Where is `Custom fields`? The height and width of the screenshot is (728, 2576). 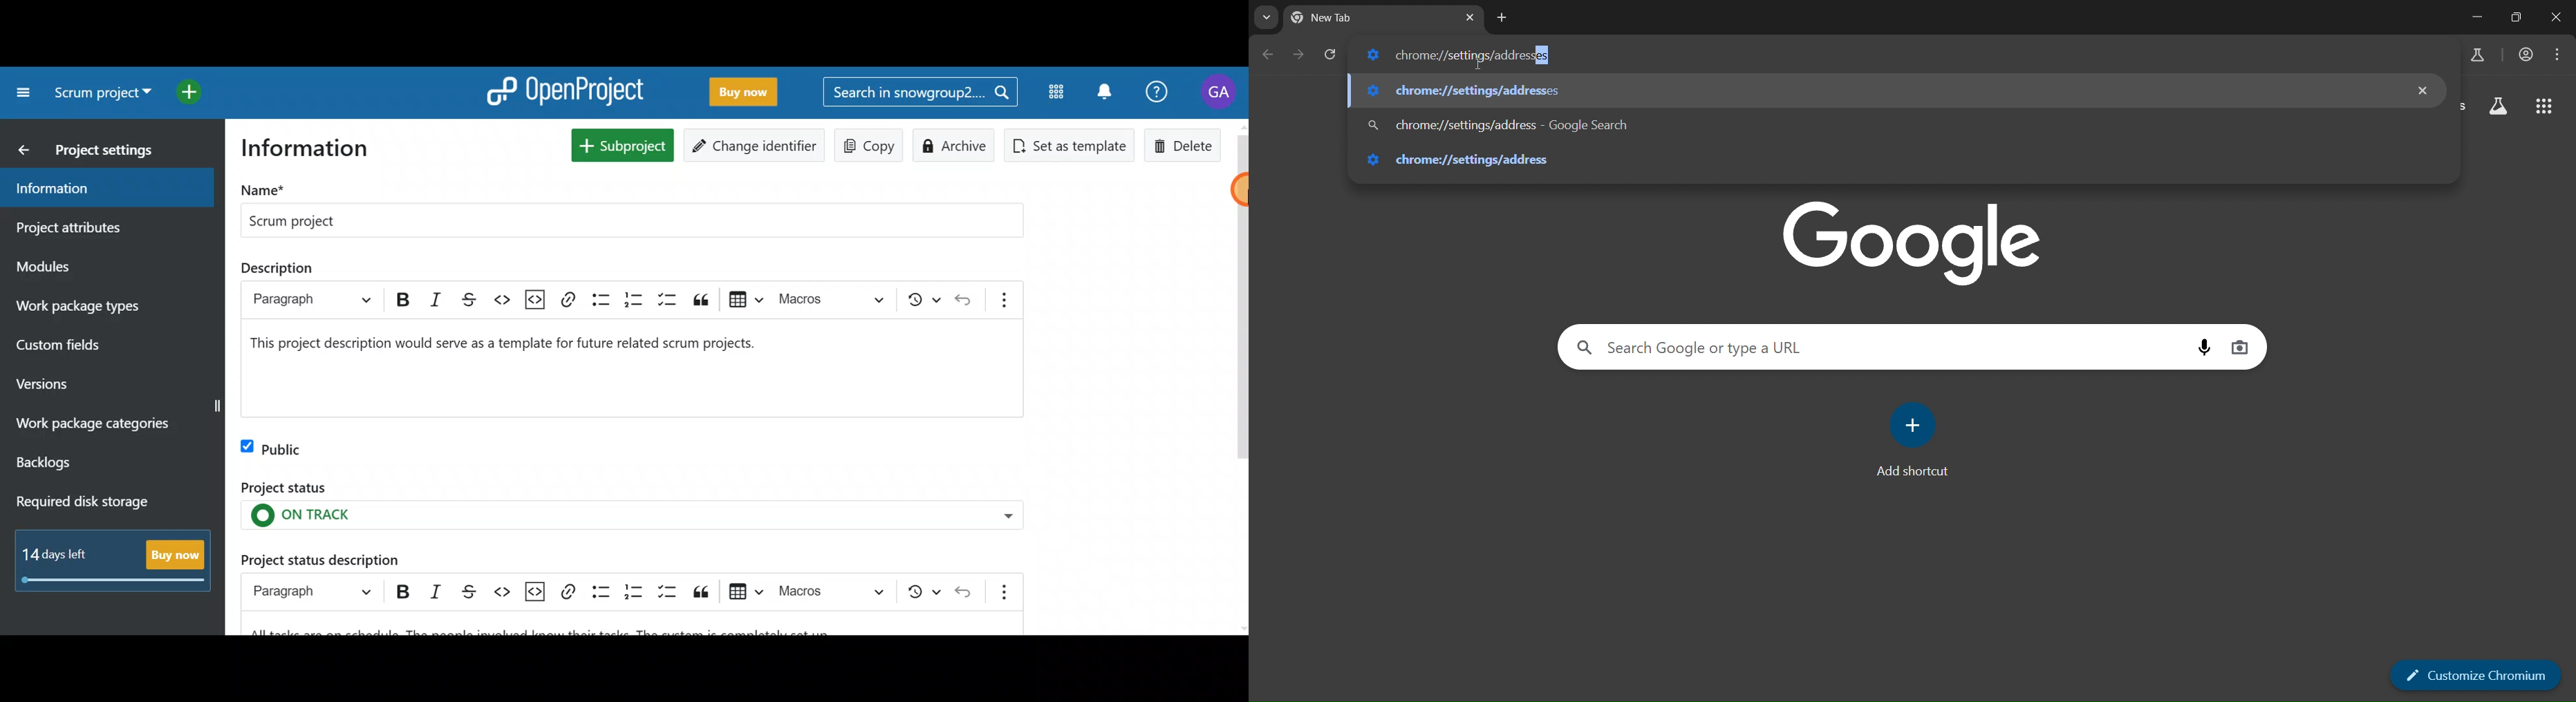 Custom fields is located at coordinates (99, 343).